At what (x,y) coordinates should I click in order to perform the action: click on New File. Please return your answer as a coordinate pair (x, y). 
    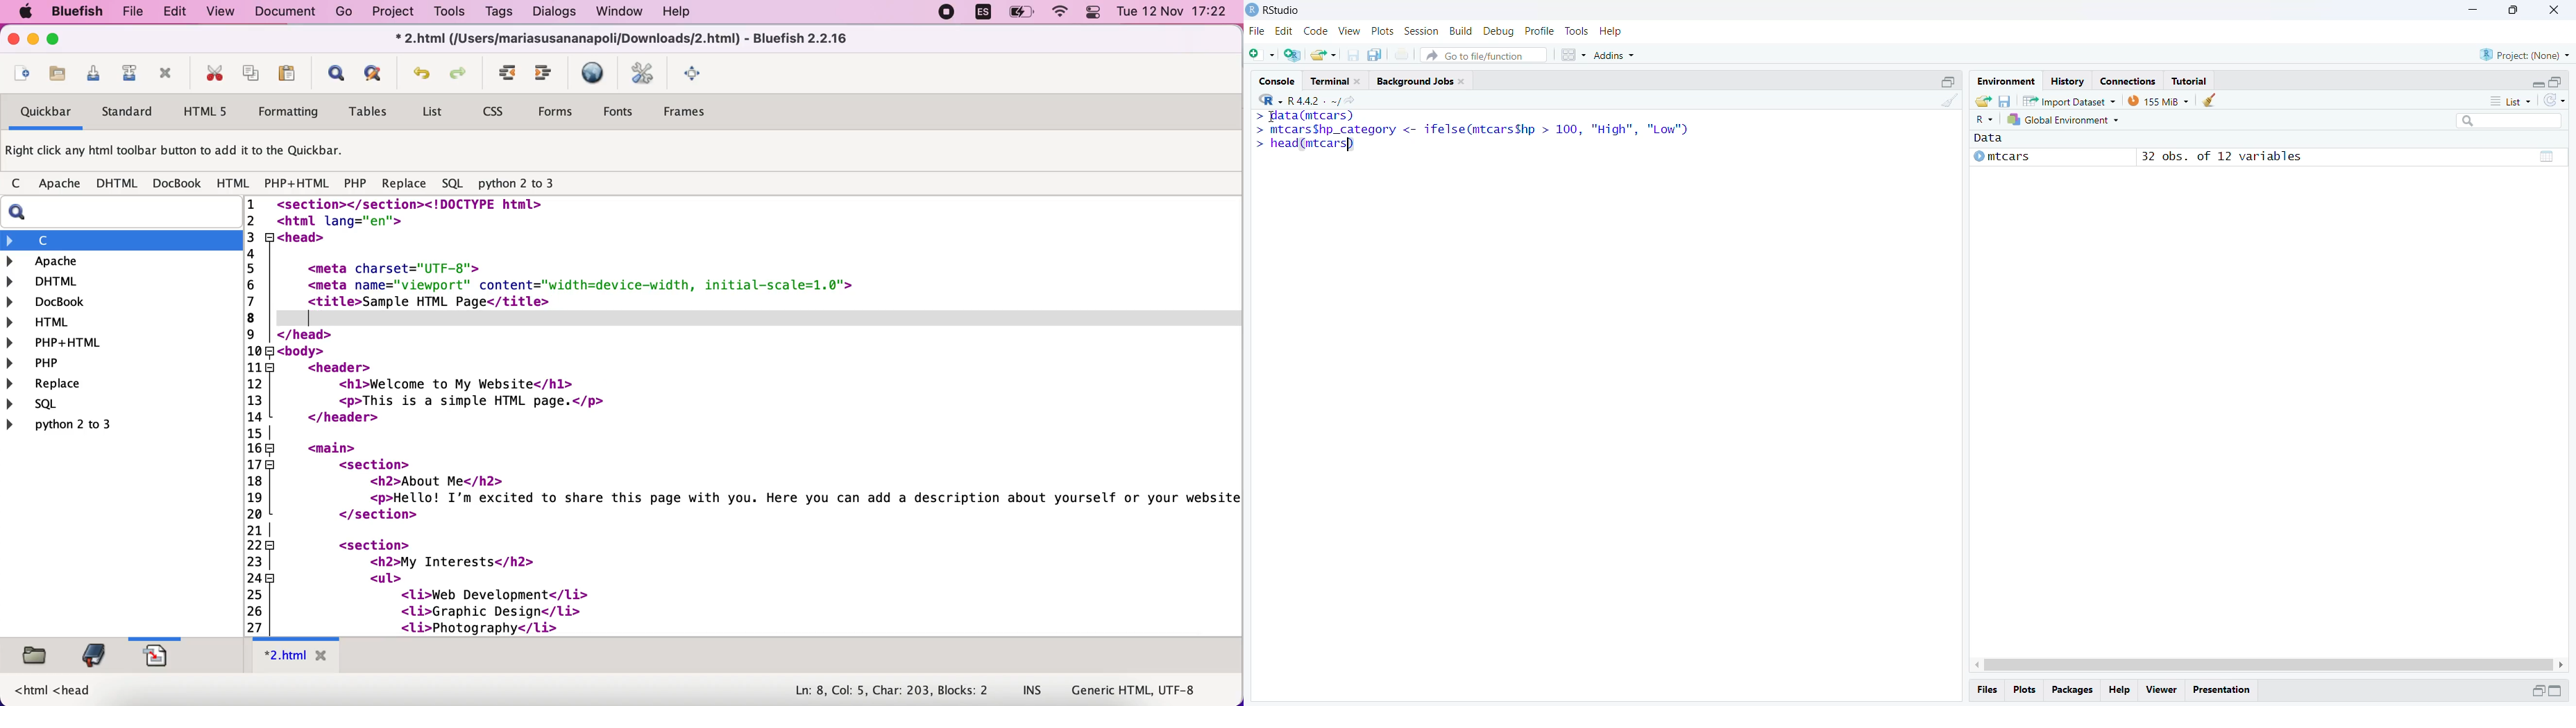
    Looking at the image, I should click on (1262, 54).